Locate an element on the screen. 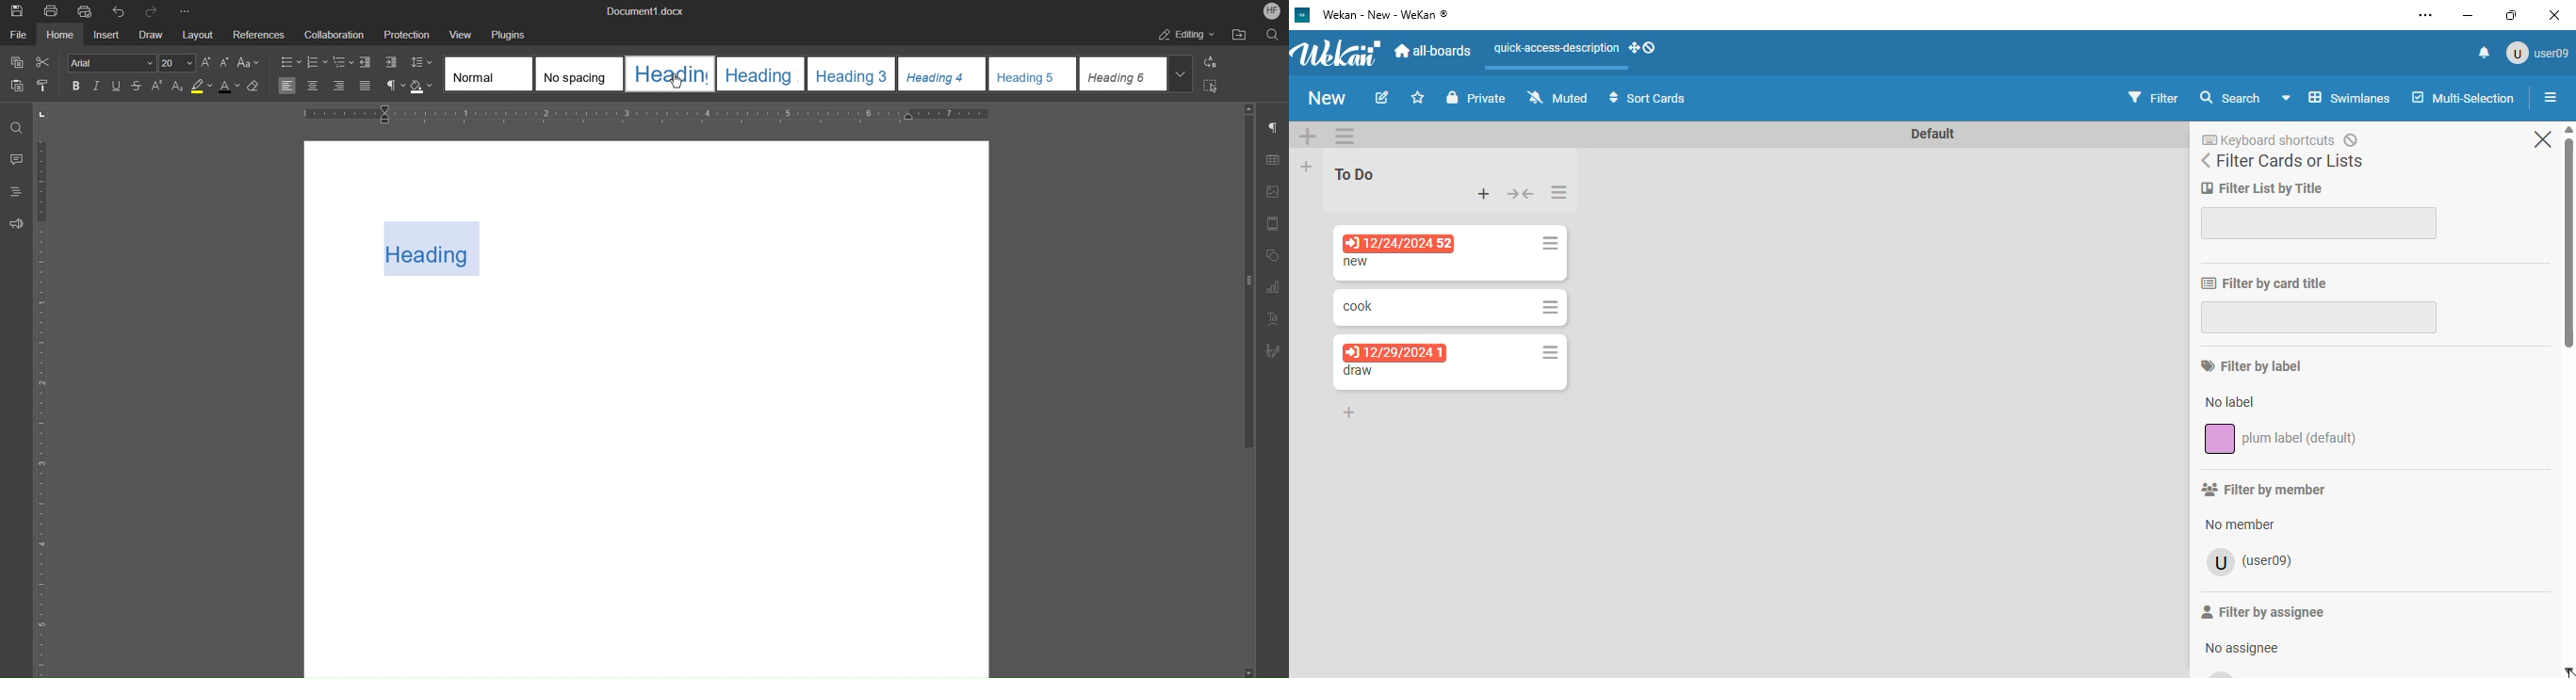 Image resolution: width=2576 pixels, height=700 pixels. No spacing is located at coordinates (583, 73).